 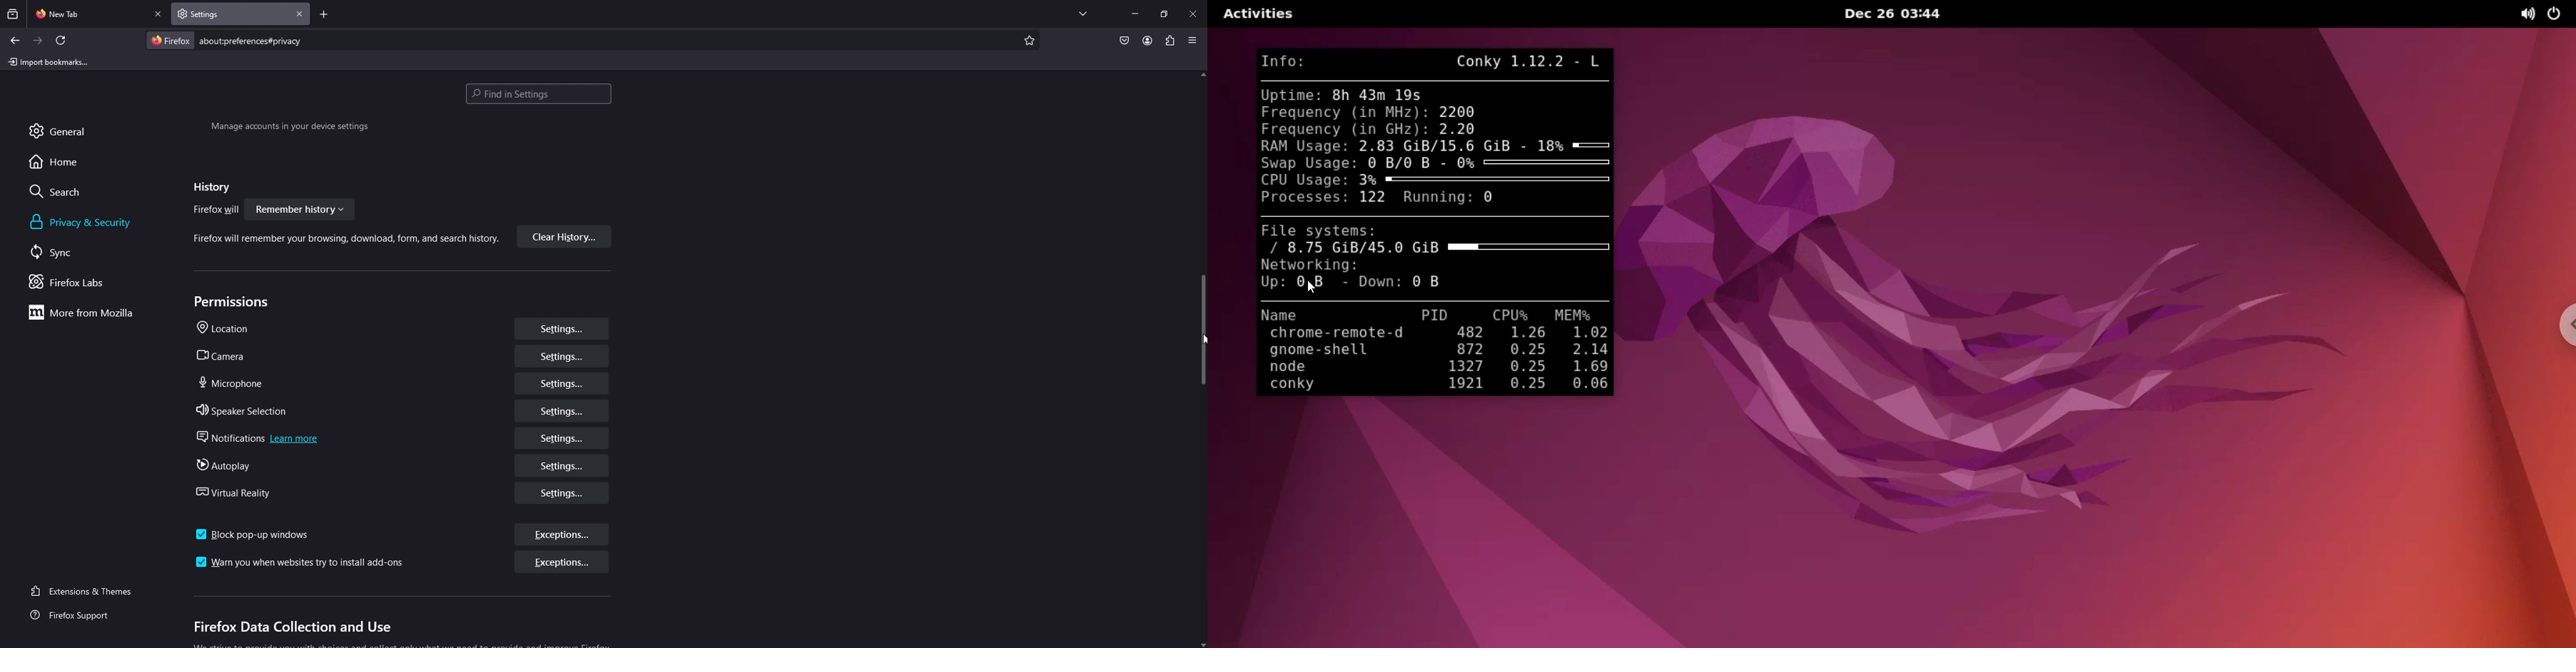 I want to click on back, so click(x=14, y=40).